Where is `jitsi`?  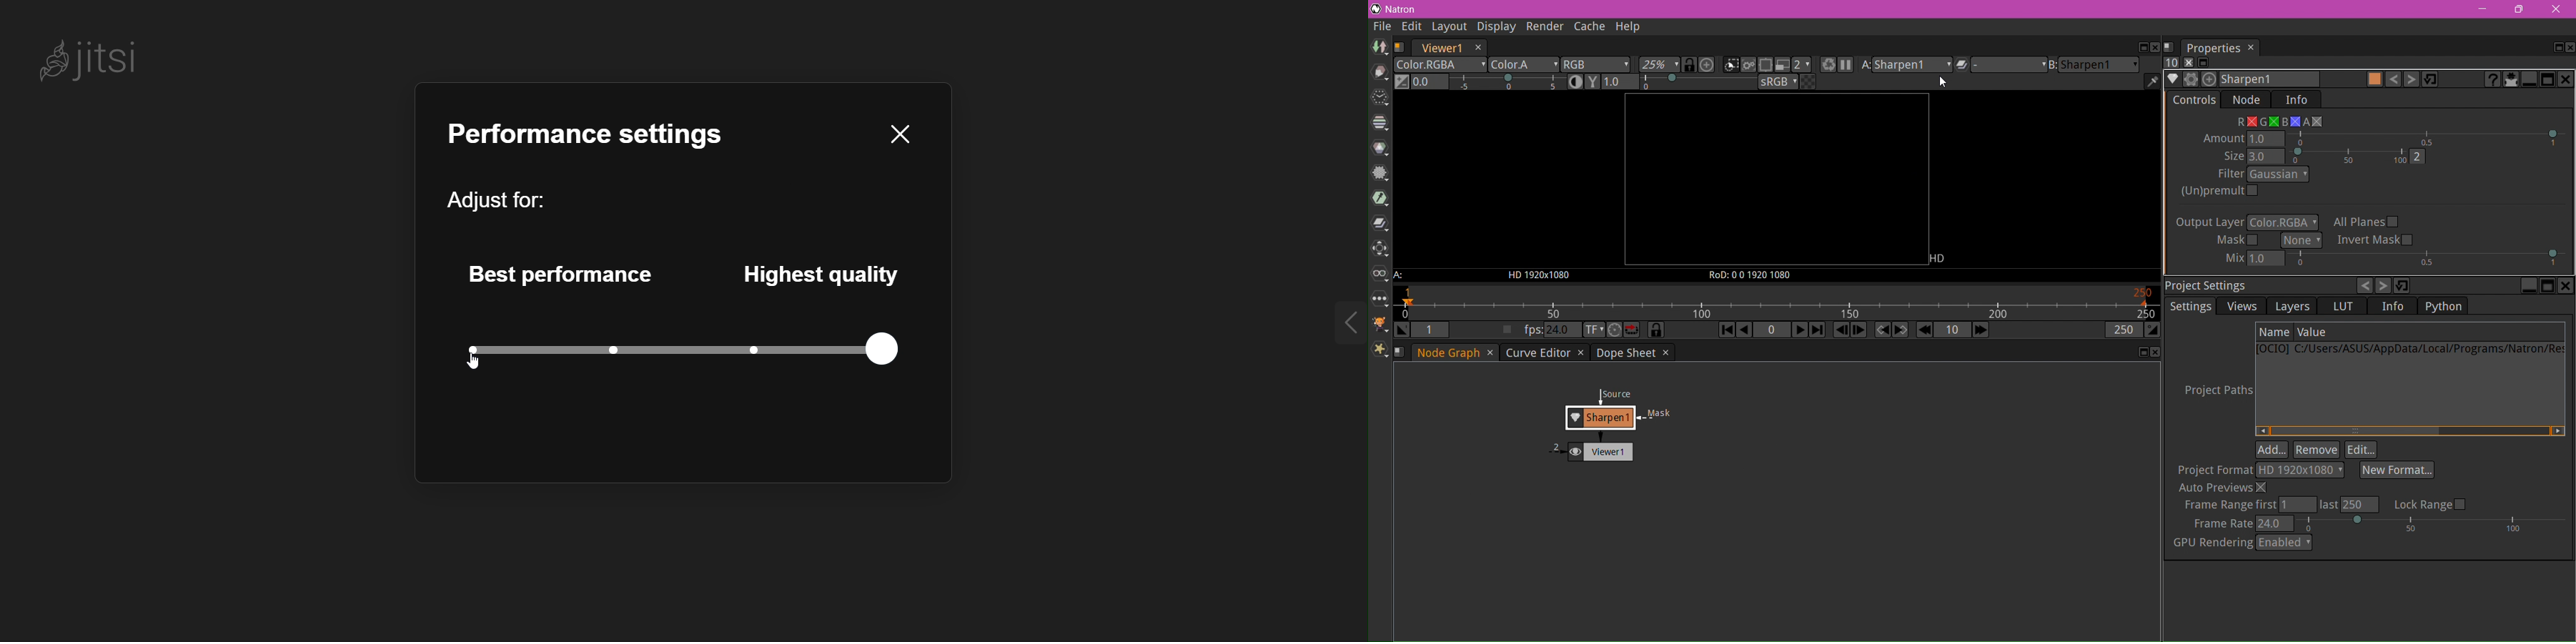
jitsi is located at coordinates (101, 61).